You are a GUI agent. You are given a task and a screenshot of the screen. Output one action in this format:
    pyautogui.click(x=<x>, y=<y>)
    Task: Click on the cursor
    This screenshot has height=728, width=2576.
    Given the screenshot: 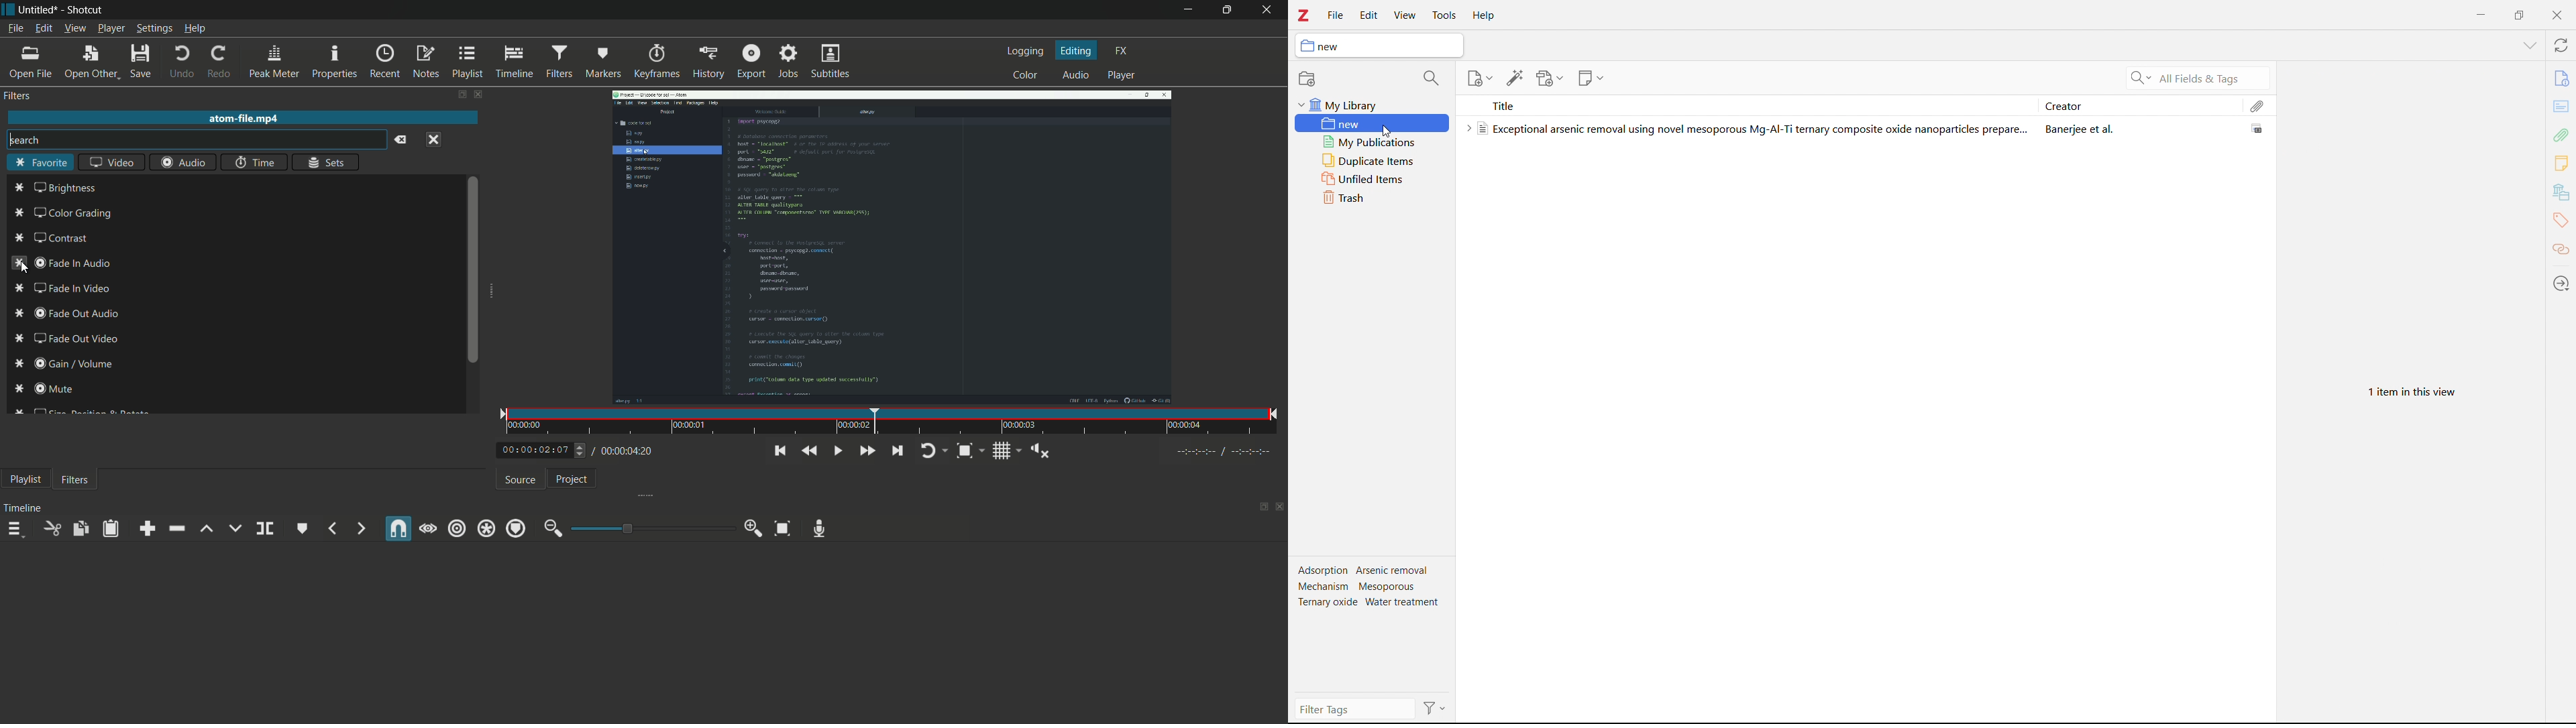 What is the action you would take?
    pyautogui.click(x=25, y=269)
    